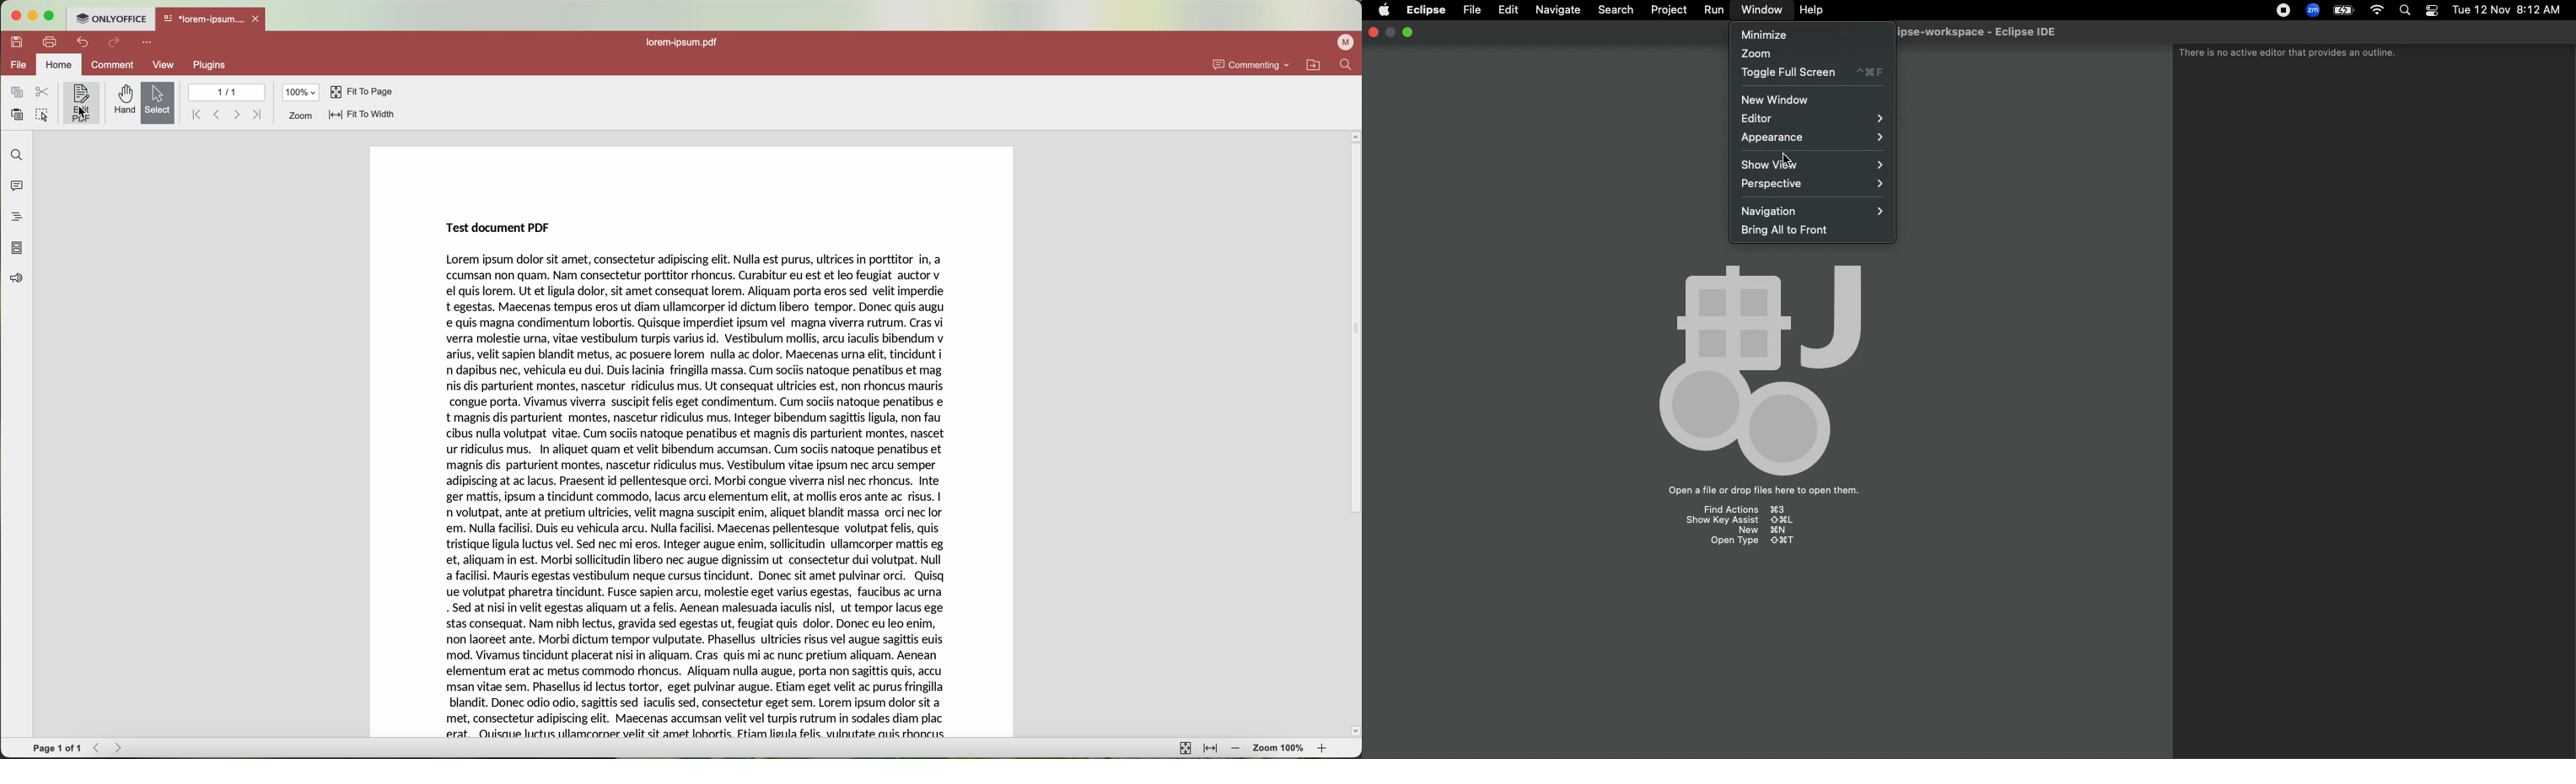 This screenshot has height=784, width=2576. What do you see at coordinates (17, 92) in the screenshot?
I see `copy` at bounding box center [17, 92].